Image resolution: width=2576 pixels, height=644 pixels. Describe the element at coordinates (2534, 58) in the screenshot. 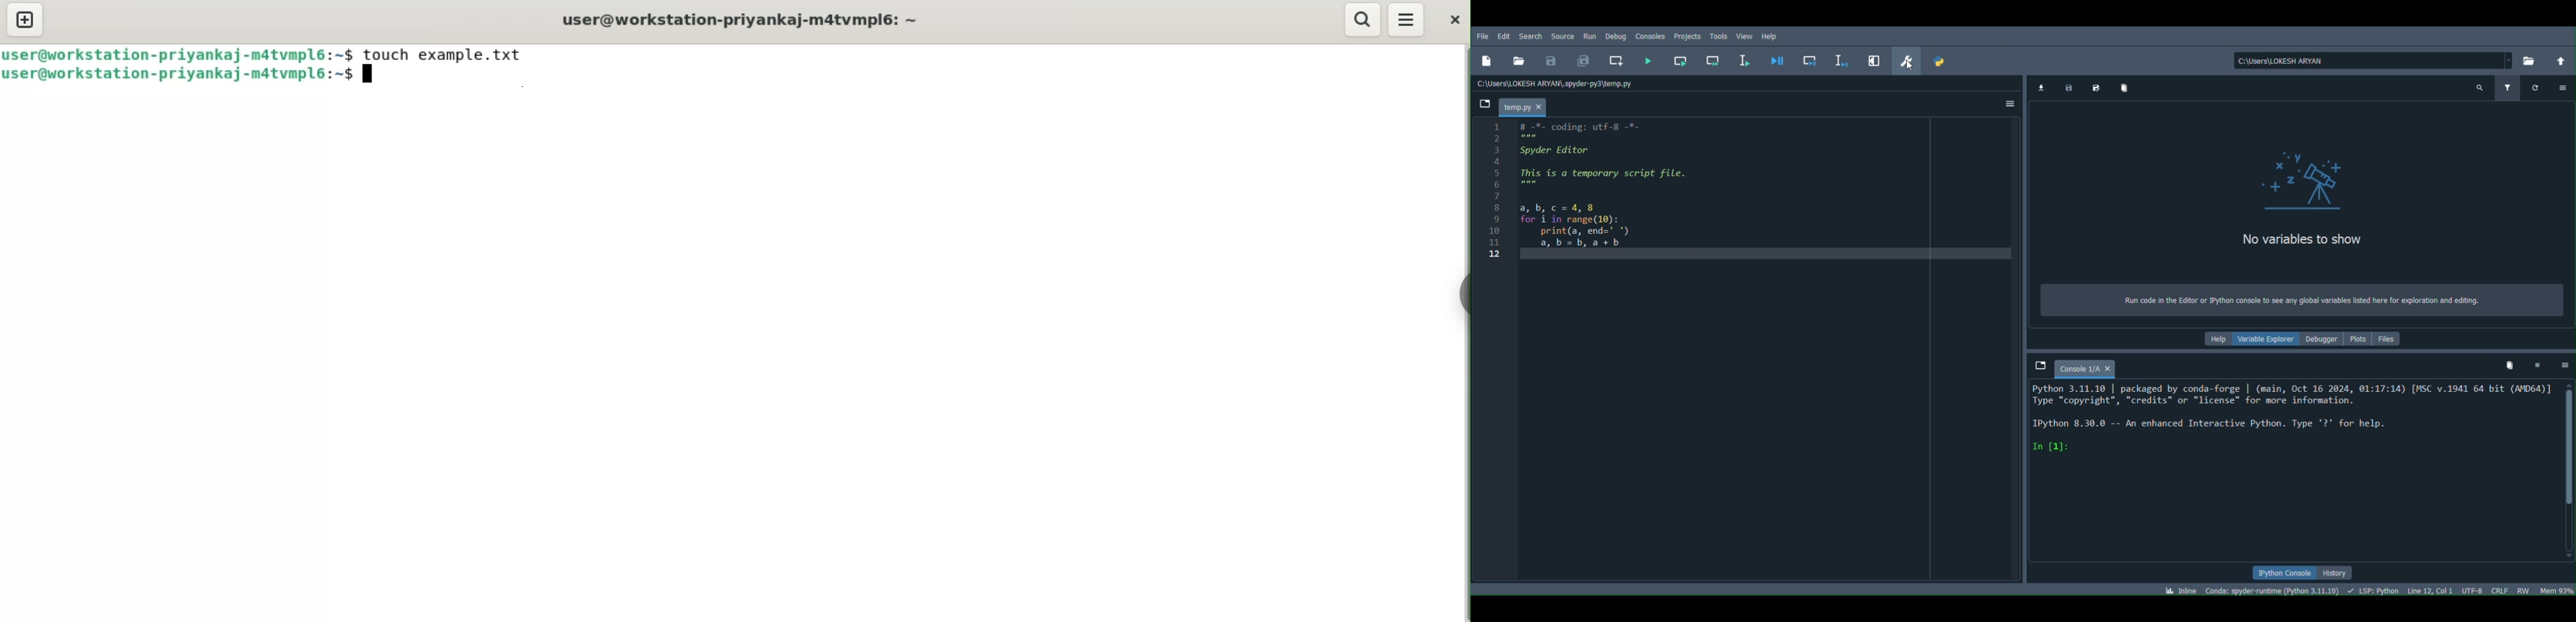

I see `Browse a working directory` at that location.